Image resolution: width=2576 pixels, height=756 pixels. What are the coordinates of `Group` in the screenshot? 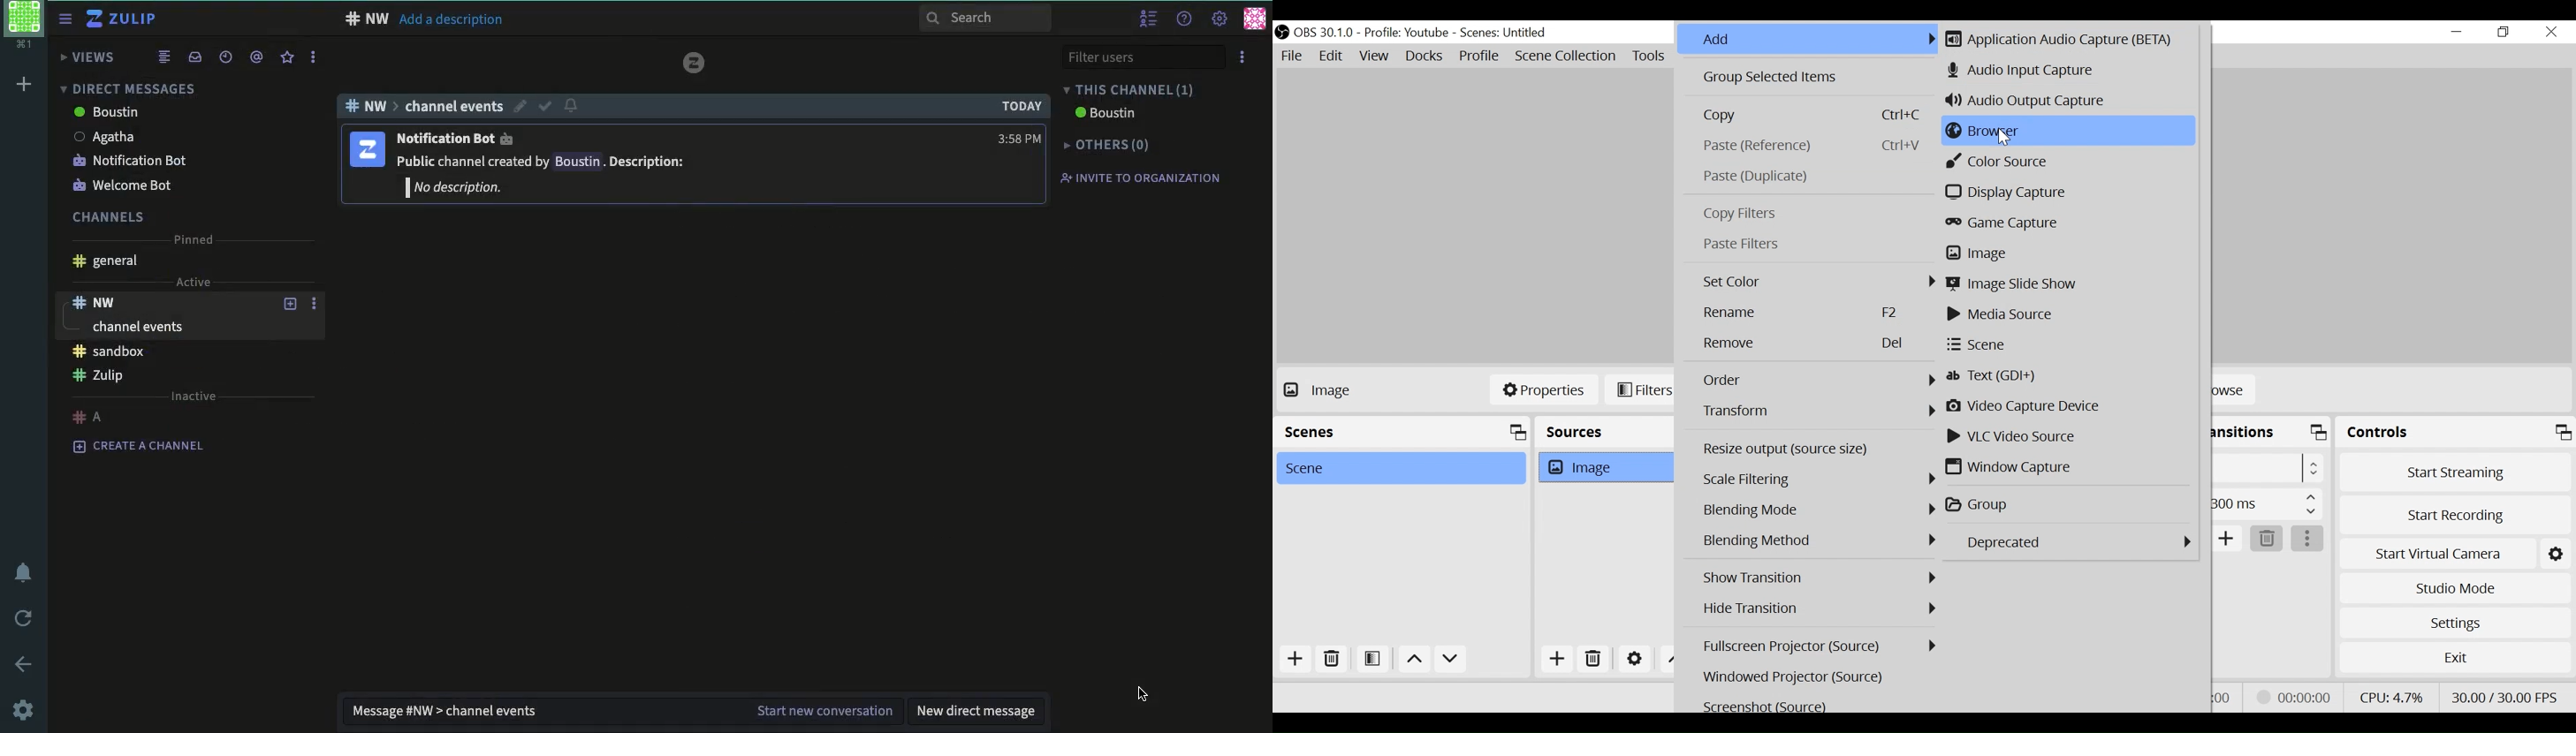 It's located at (2074, 506).